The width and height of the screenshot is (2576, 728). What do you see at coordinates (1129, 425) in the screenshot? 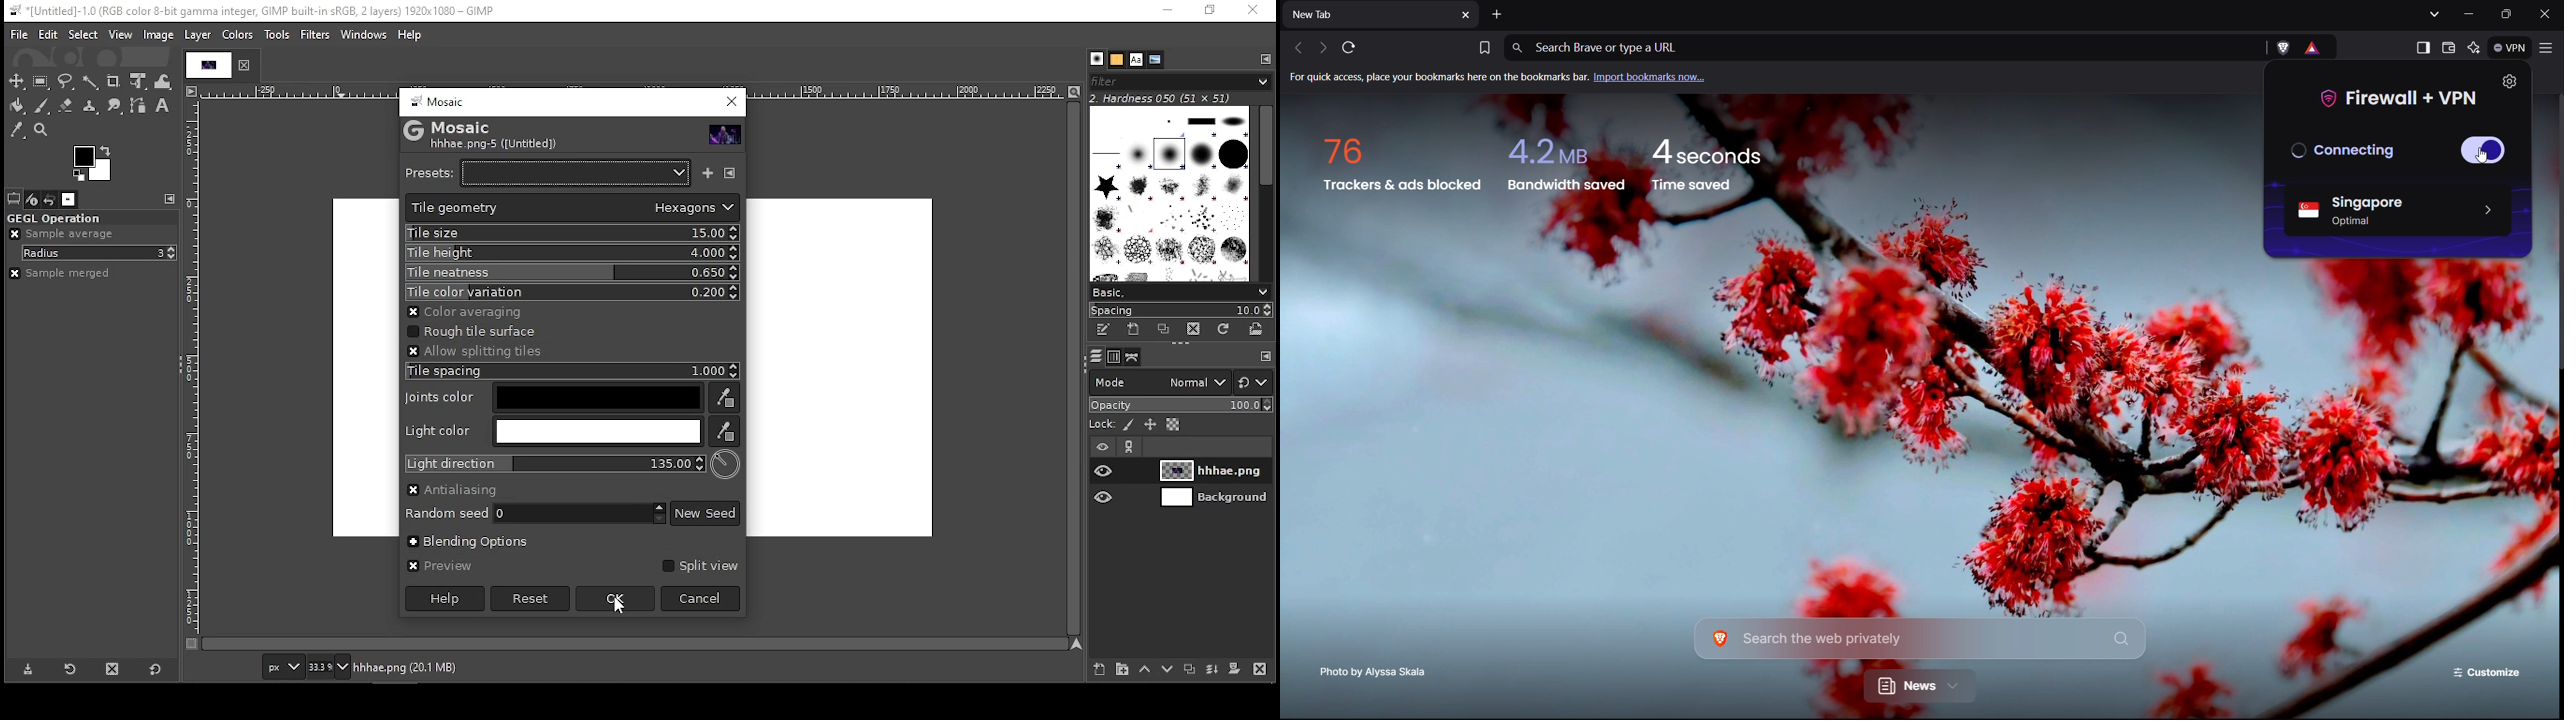
I see `lock pixels` at bounding box center [1129, 425].